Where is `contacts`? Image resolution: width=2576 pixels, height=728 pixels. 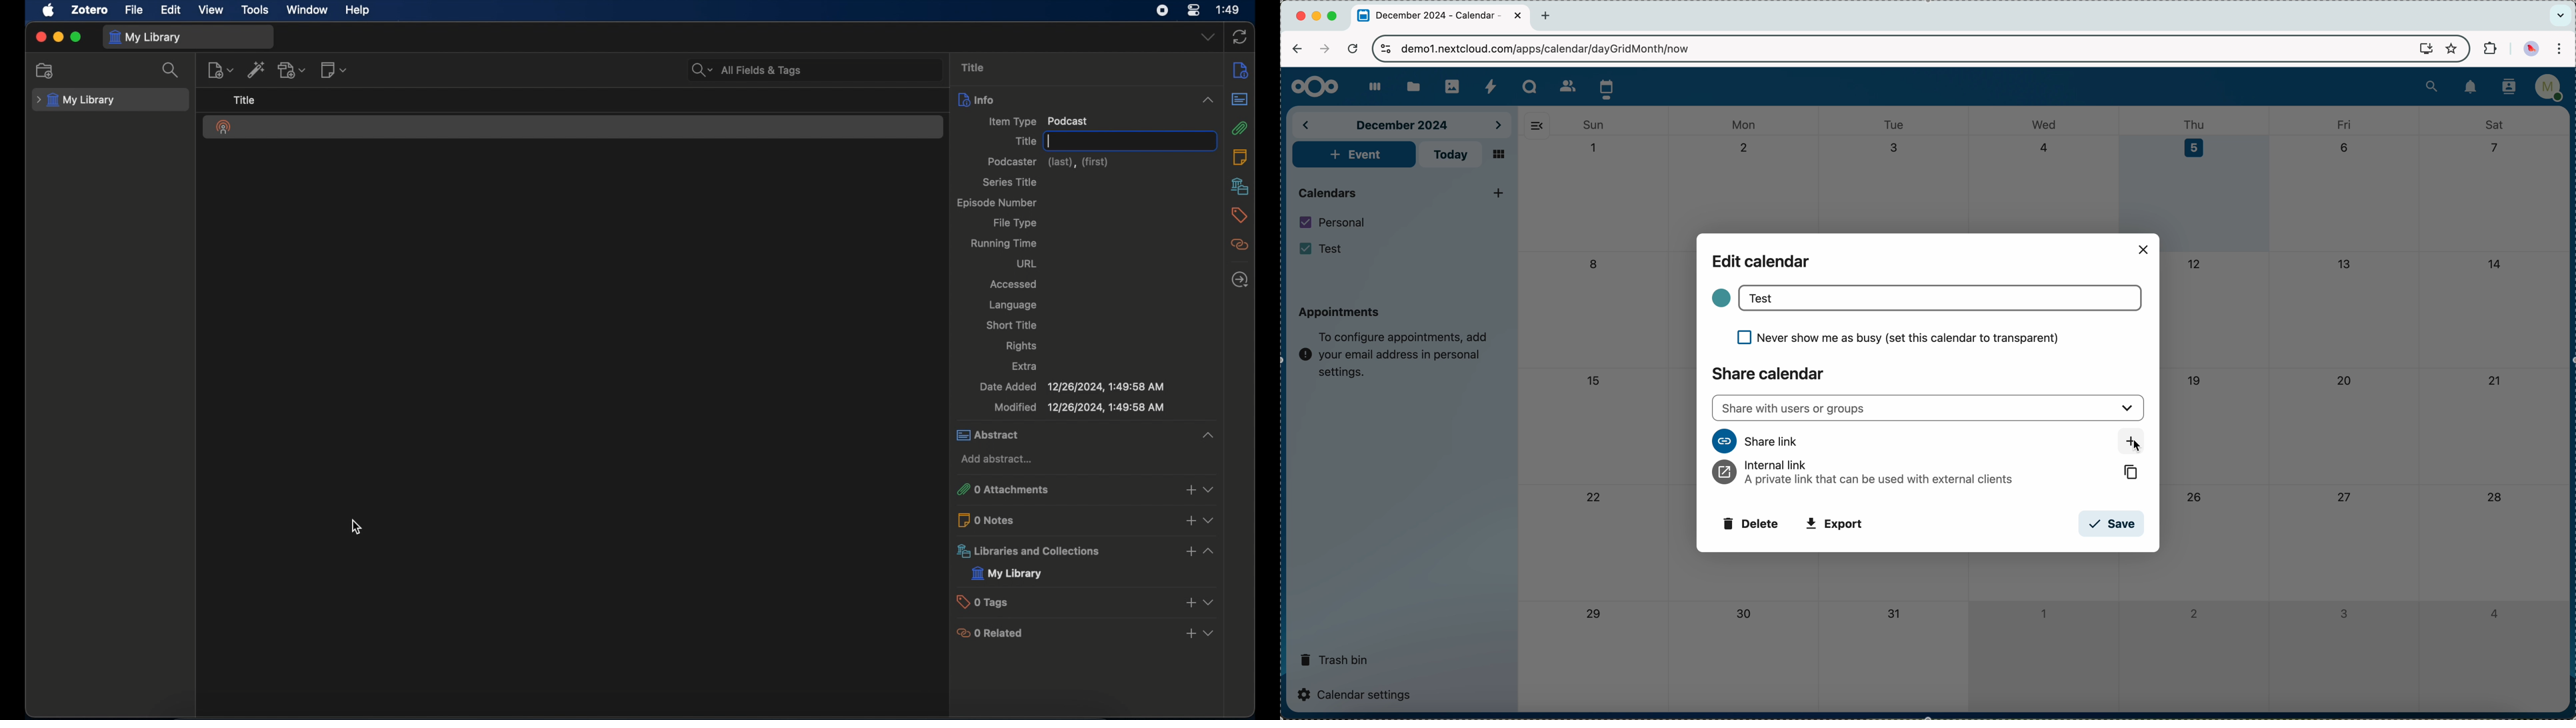 contacts is located at coordinates (2506, 88).